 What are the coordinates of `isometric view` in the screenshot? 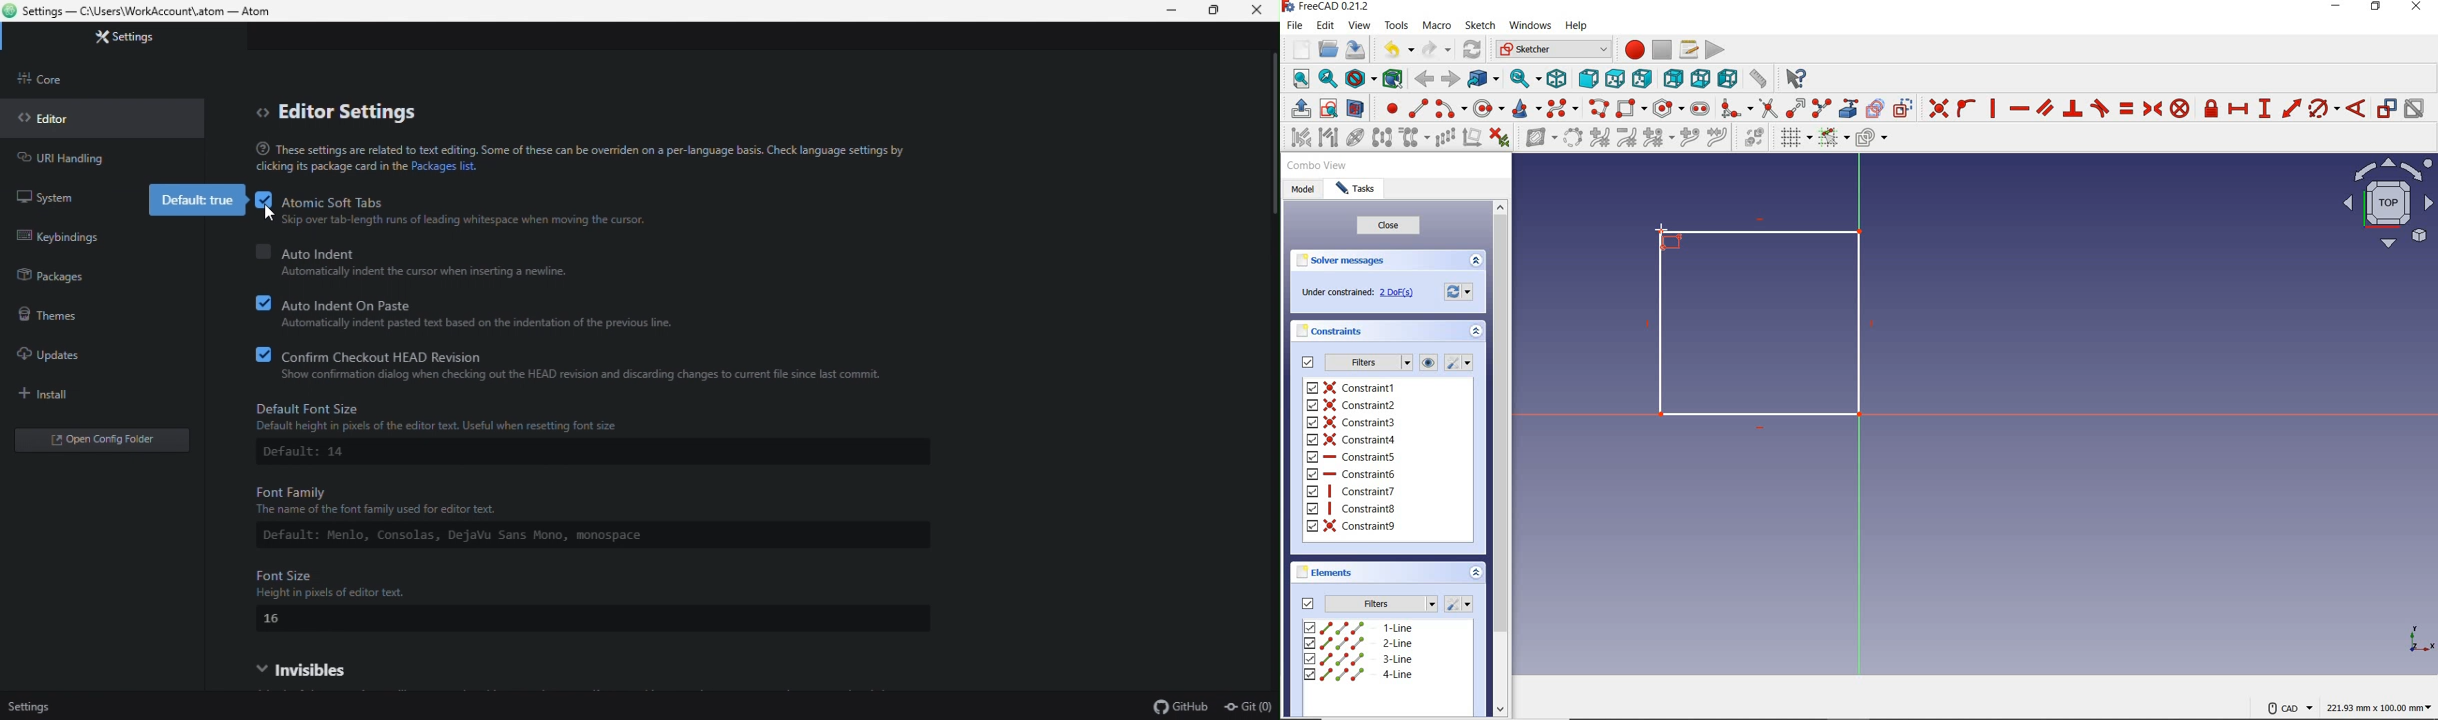 It's located at (2389, 206).